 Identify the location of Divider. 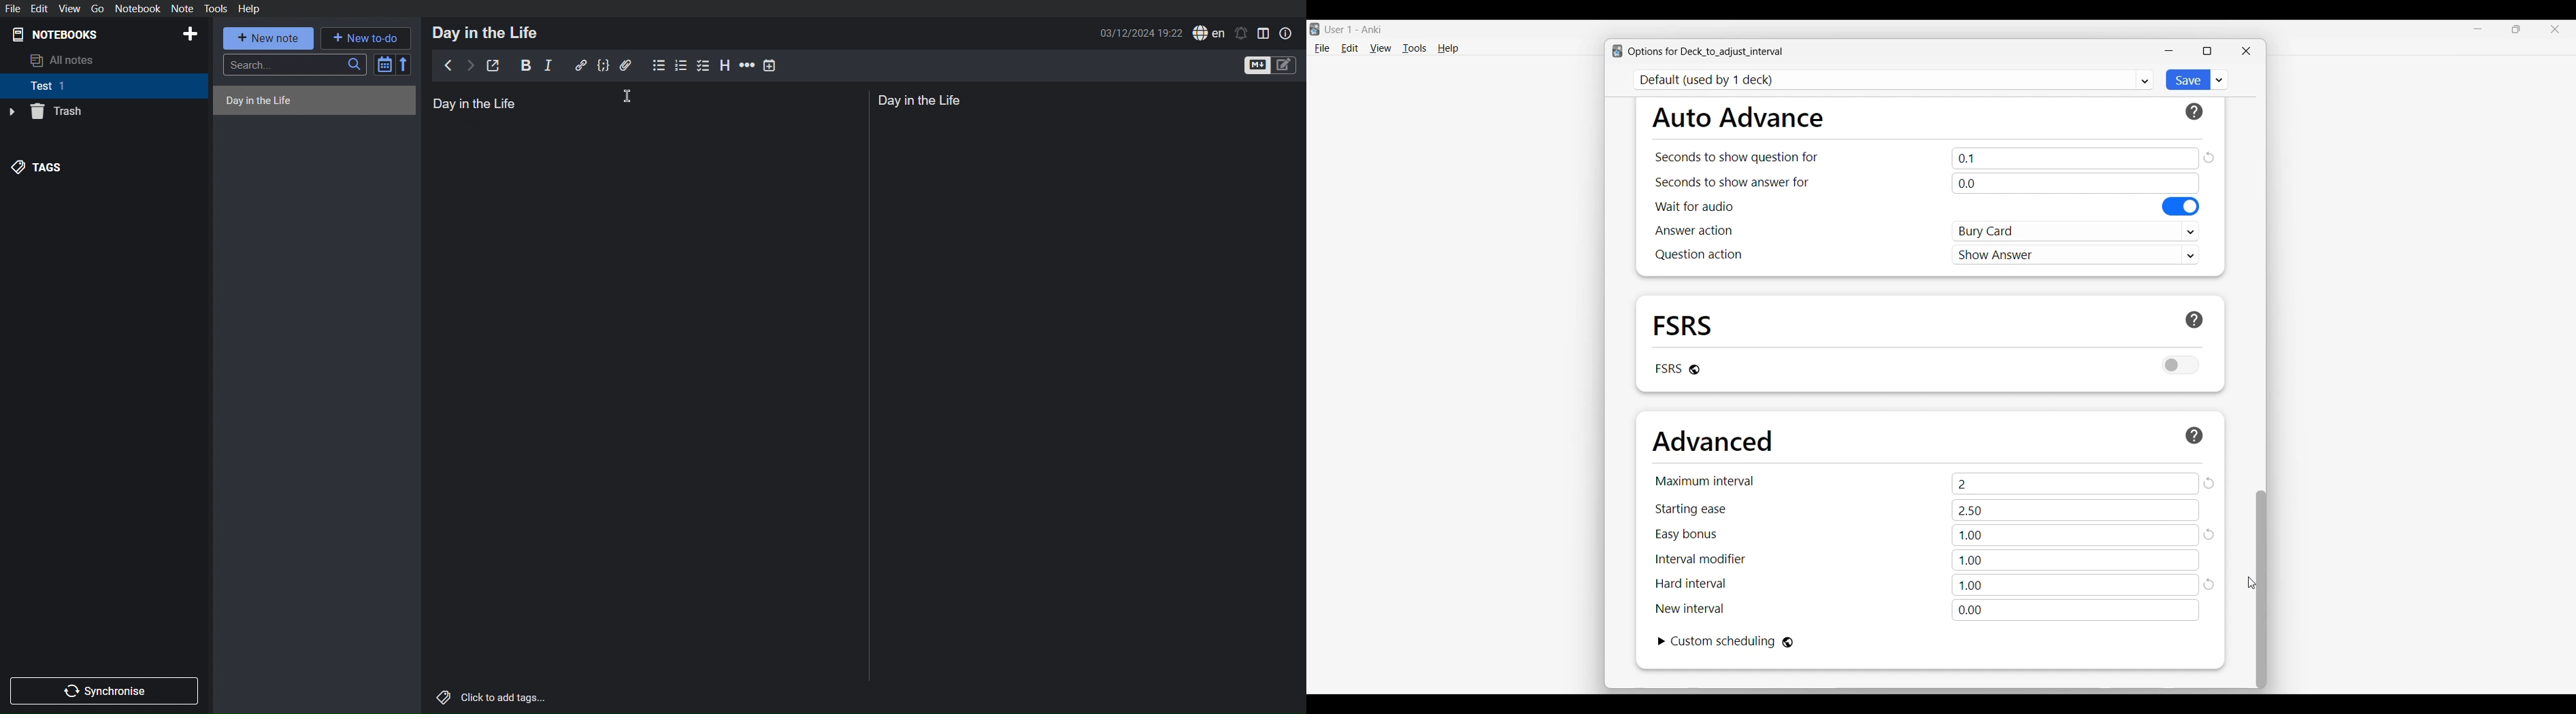
(861, 386).